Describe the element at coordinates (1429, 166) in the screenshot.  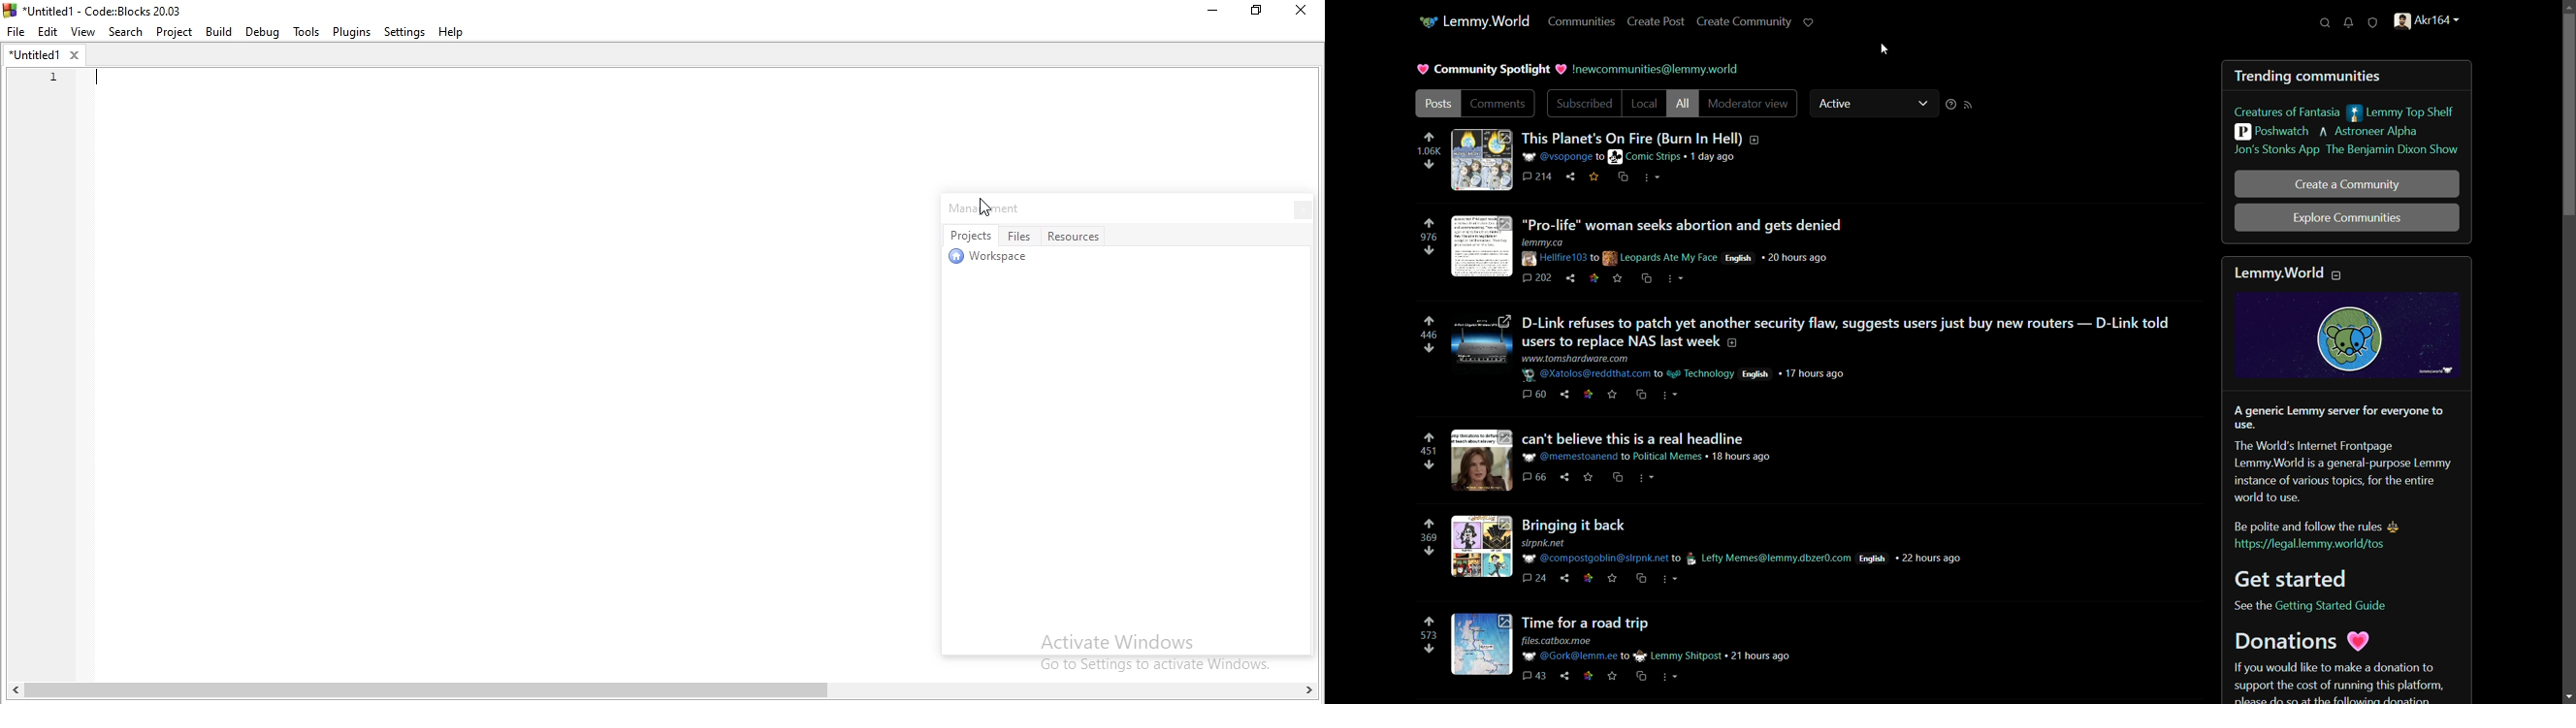
I see `downvote` at that location.